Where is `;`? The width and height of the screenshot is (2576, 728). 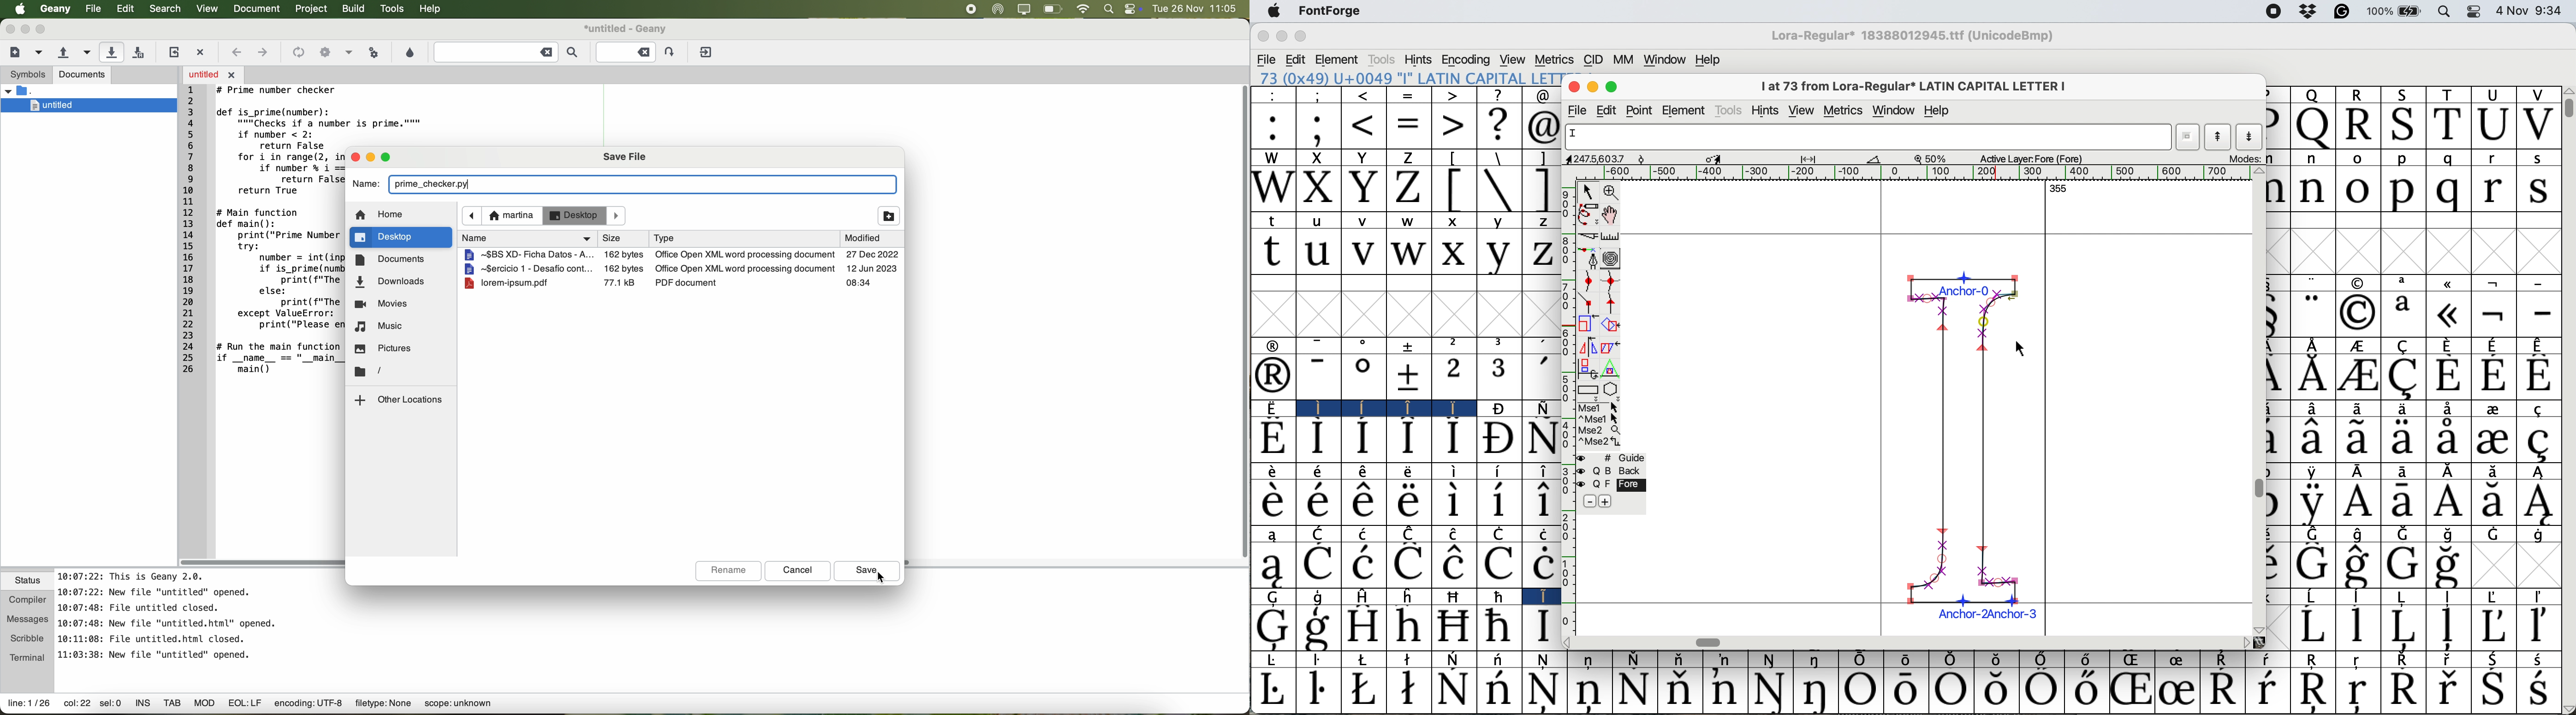 ; is located at coordinates (1319, 128).